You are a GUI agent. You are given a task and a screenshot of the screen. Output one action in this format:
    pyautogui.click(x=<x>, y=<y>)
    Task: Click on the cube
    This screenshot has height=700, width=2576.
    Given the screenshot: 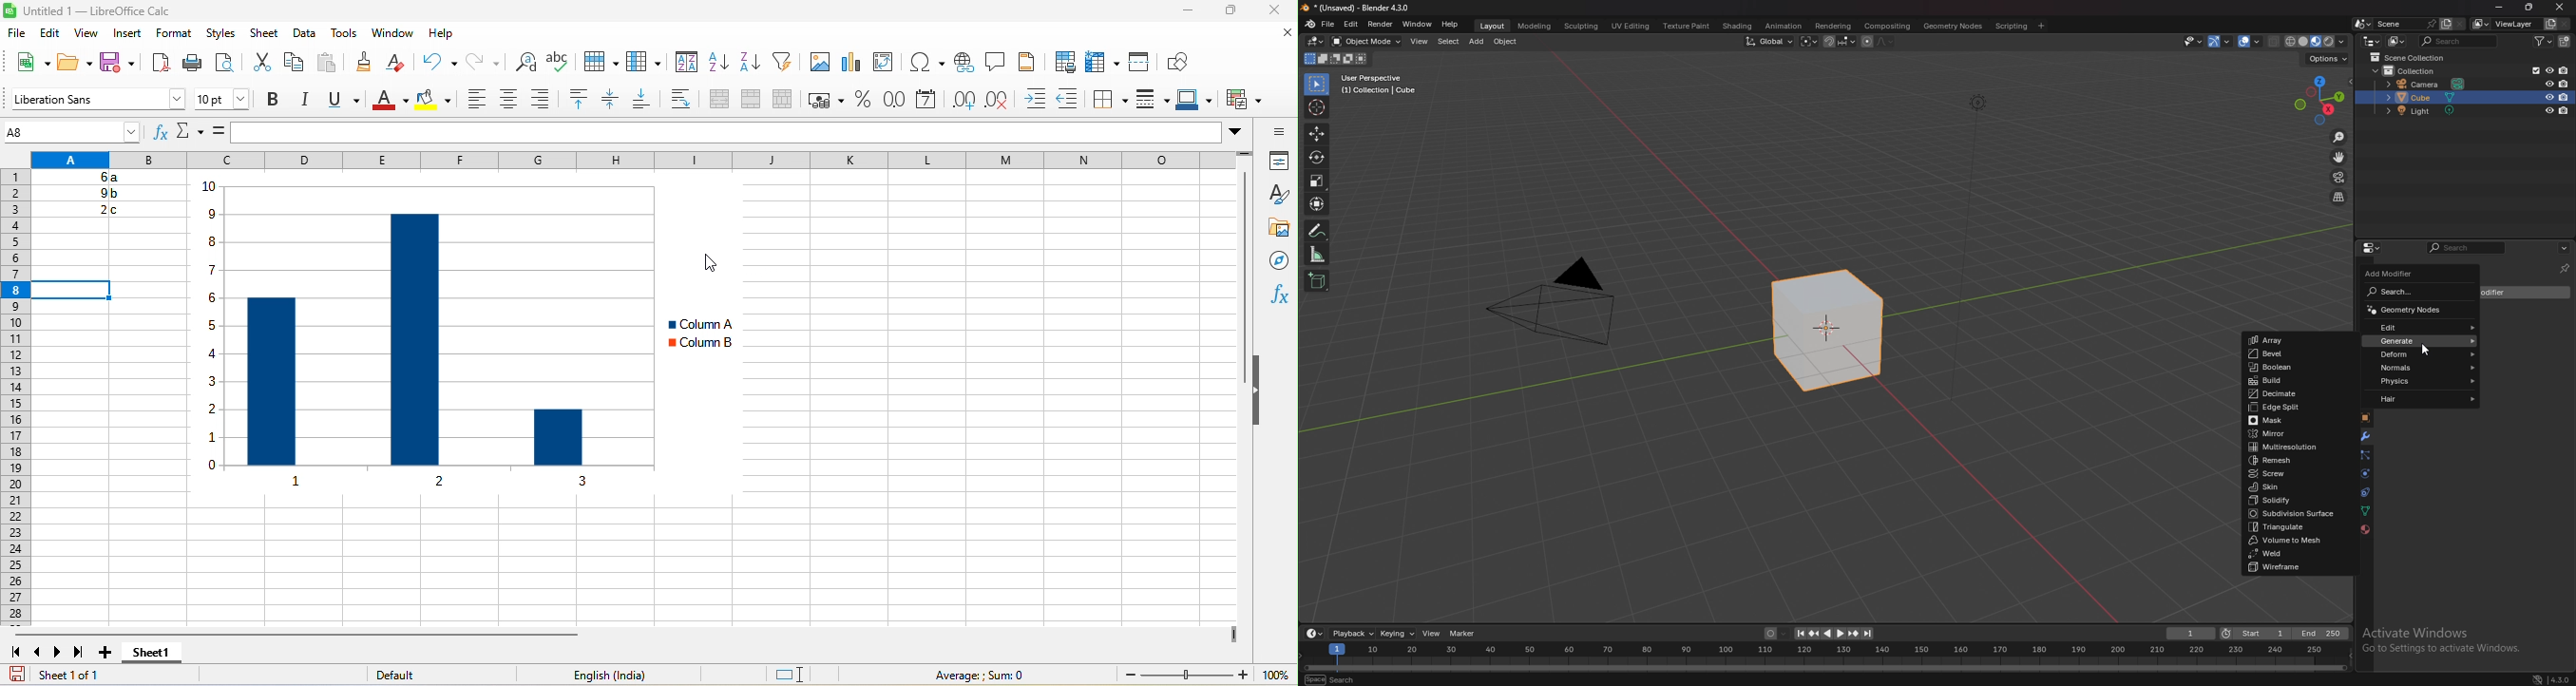 What is the action you would take?
    pyautogui.click(x=2436, y=97)
    